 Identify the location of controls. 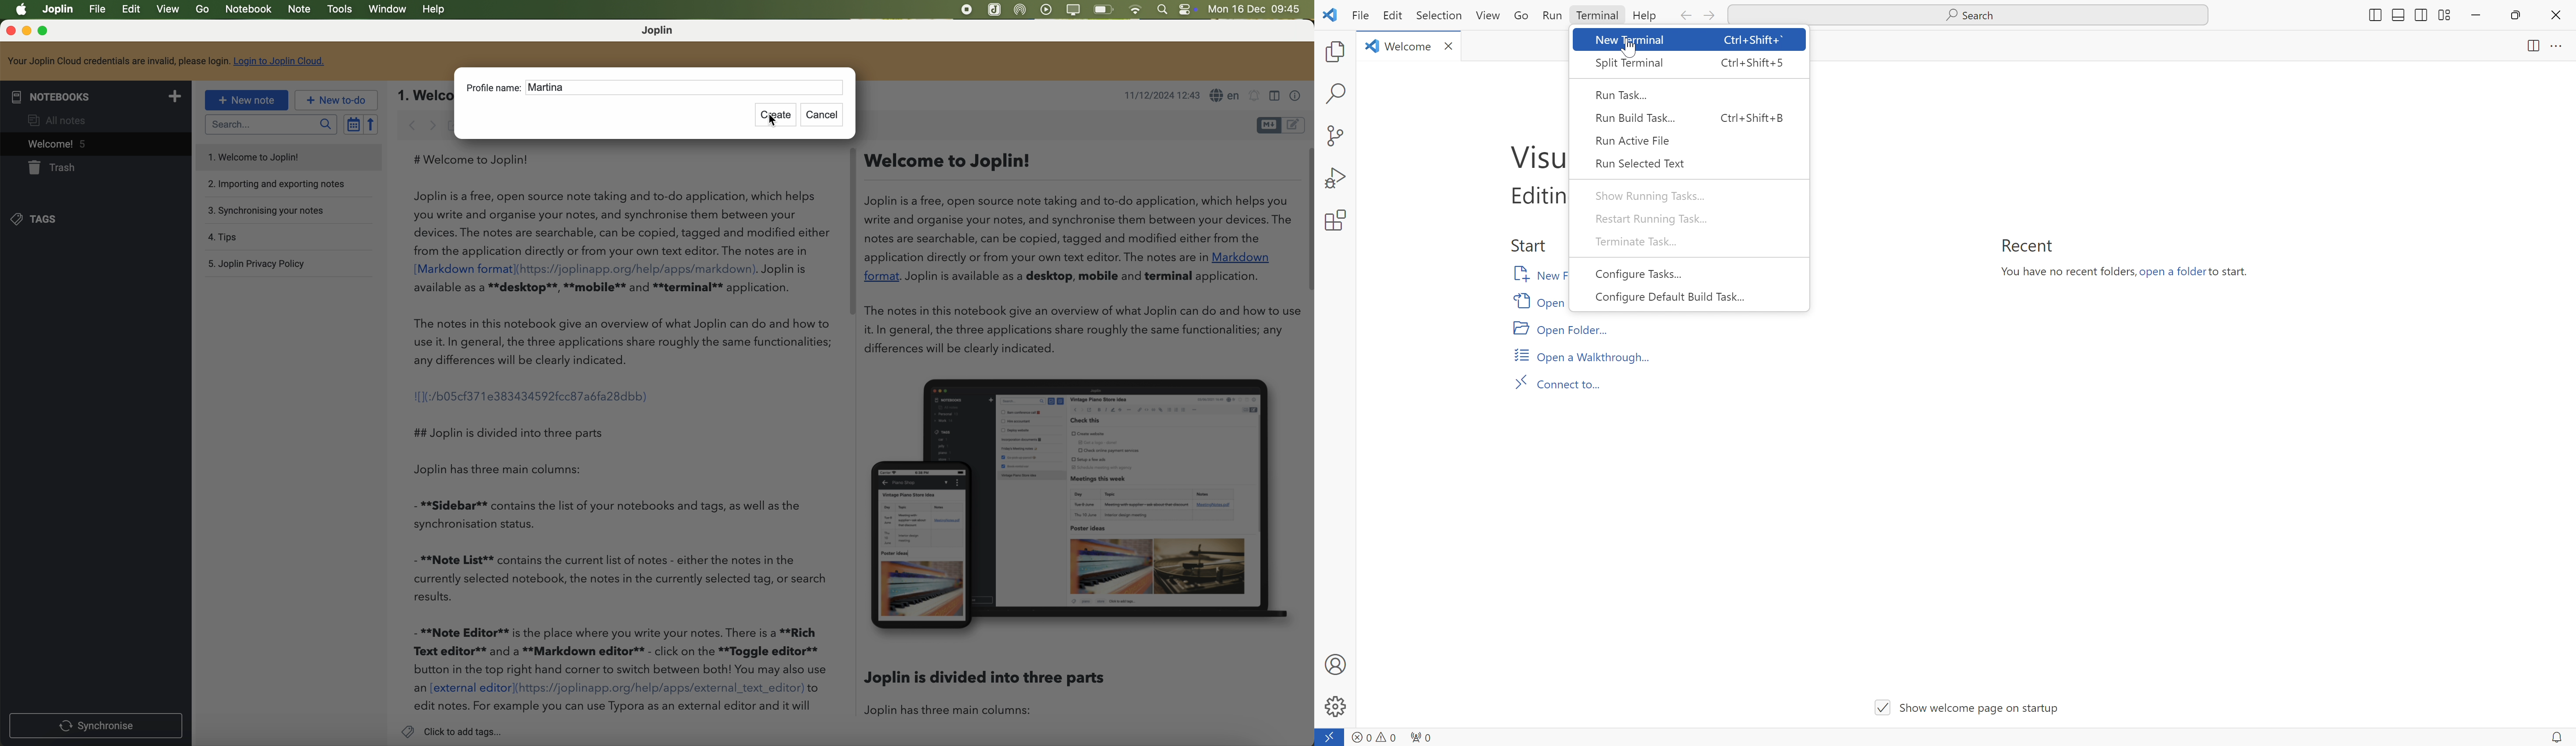
(1191, 10).